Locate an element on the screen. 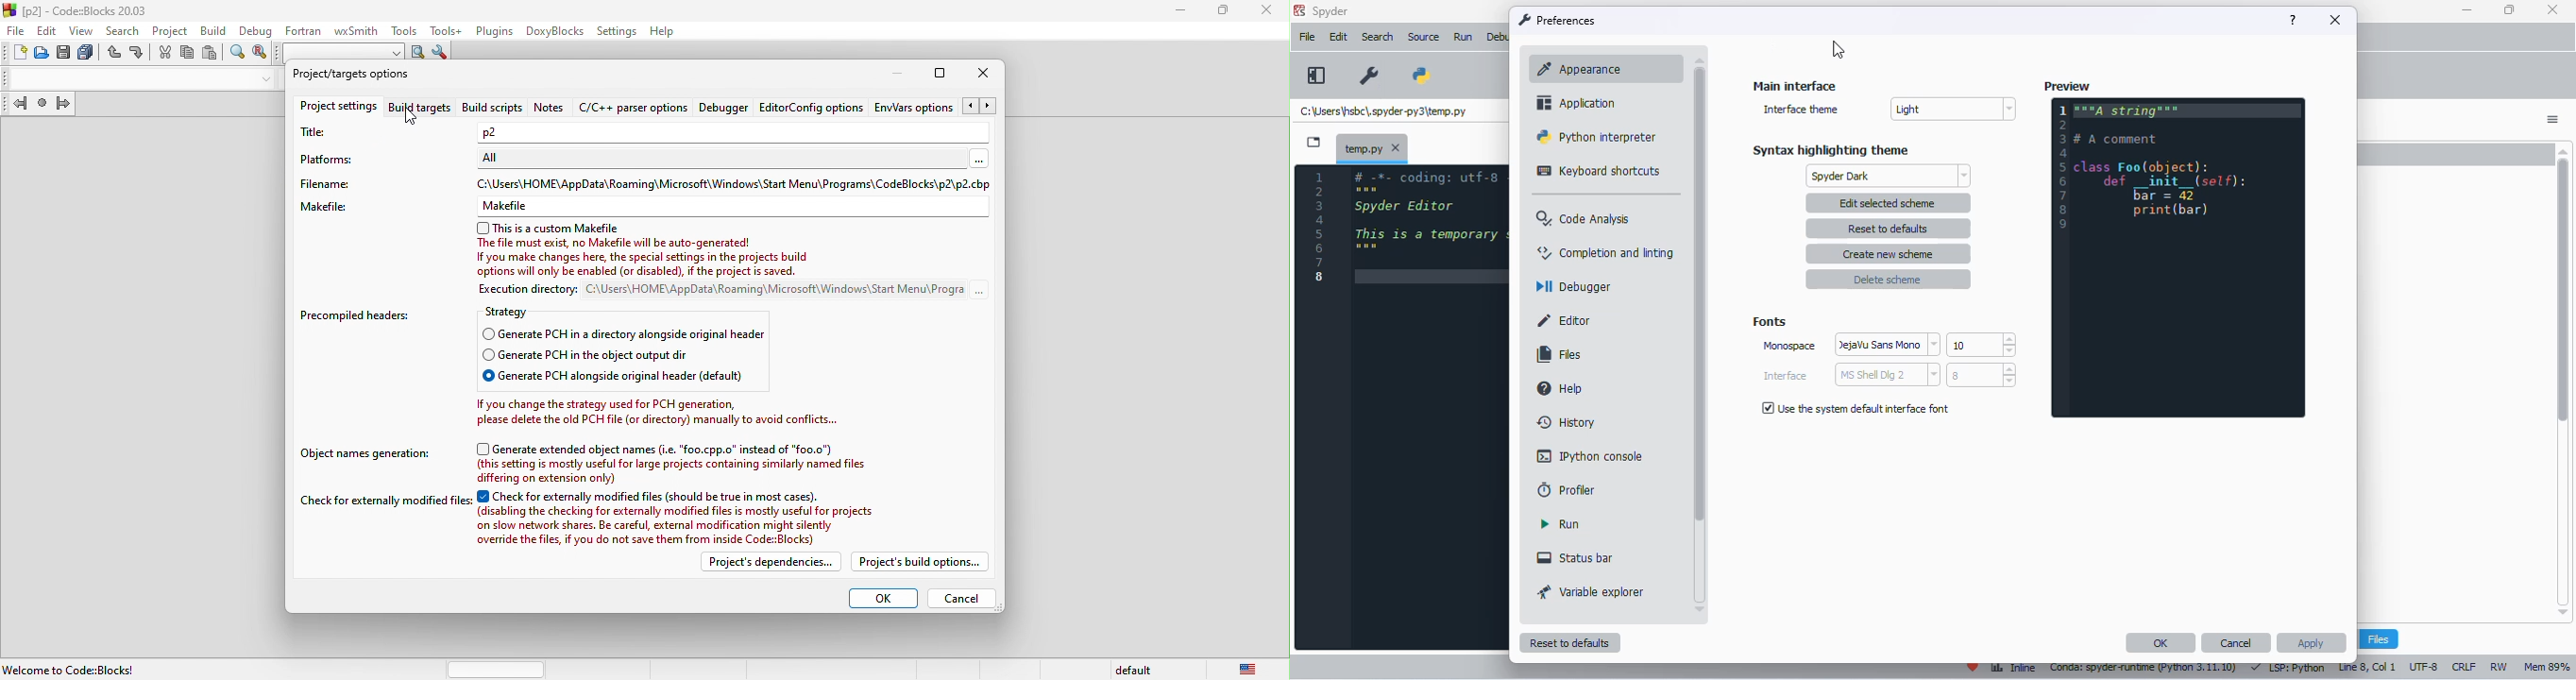  editor is located at coordinates (1430, 406).